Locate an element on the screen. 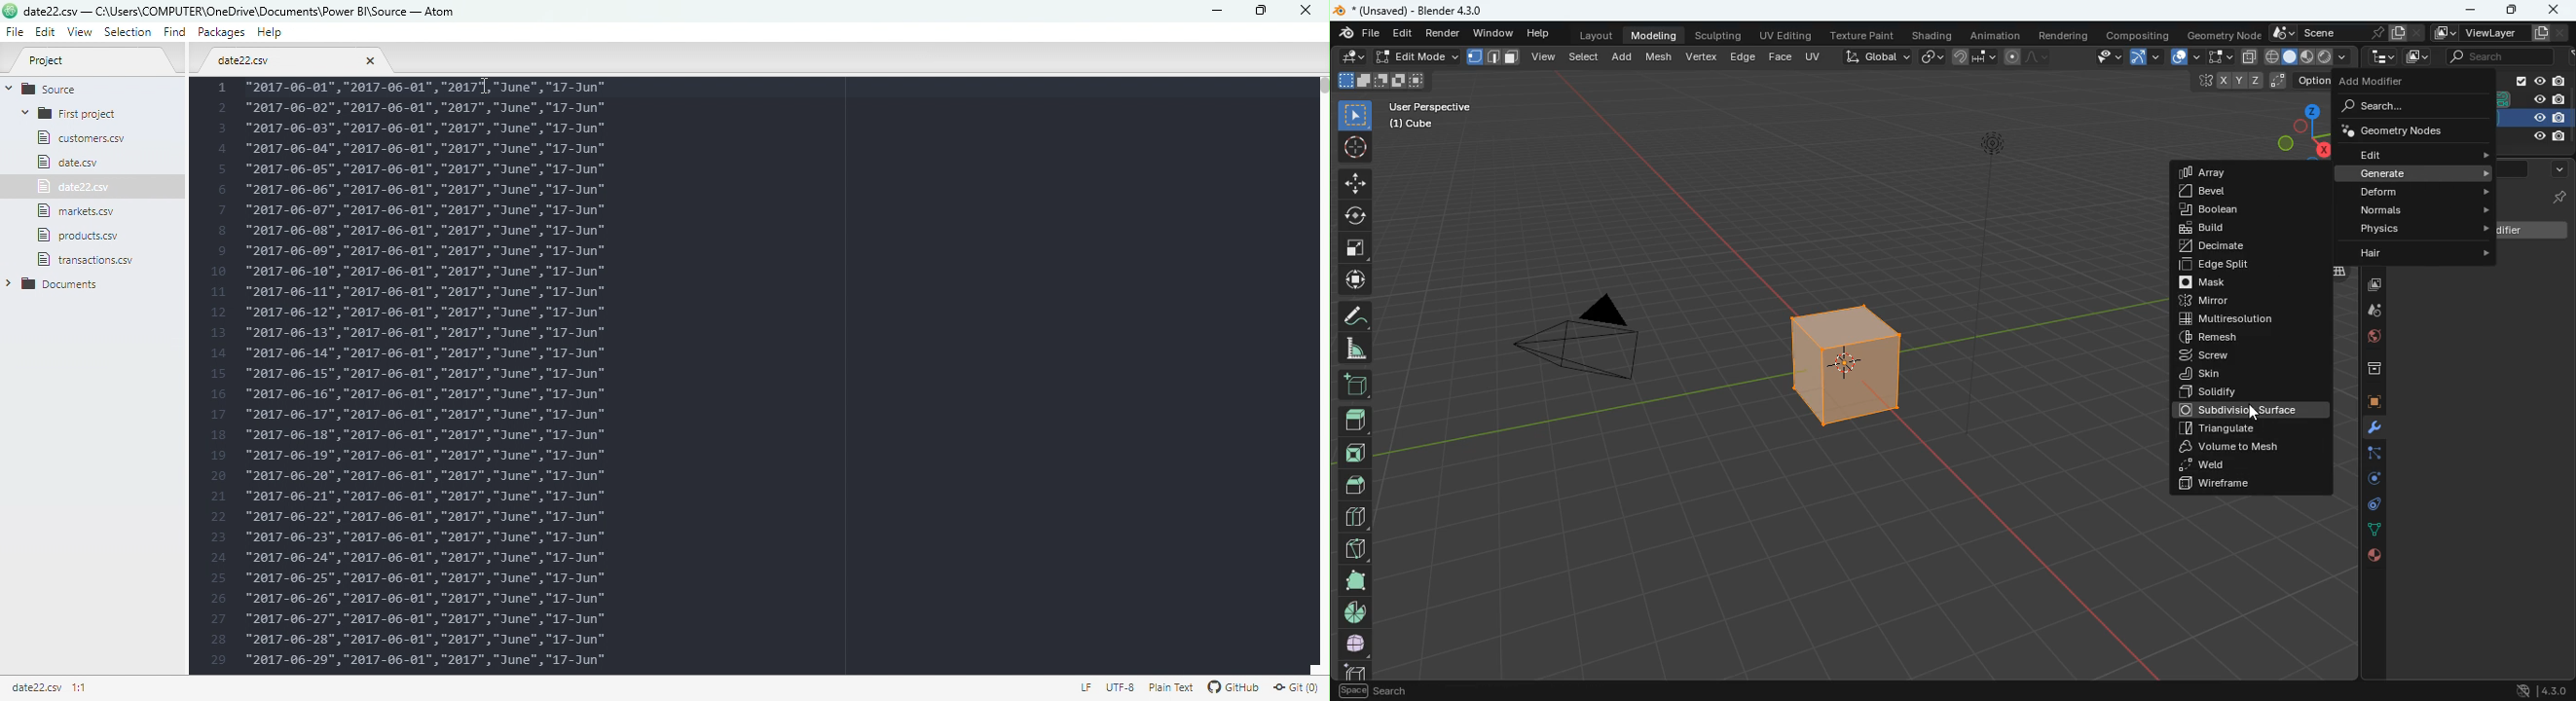 Image resolution: width=2576 pixels, height=728 pixels. Line 1, column 1 is located at coordinates (82, 688).